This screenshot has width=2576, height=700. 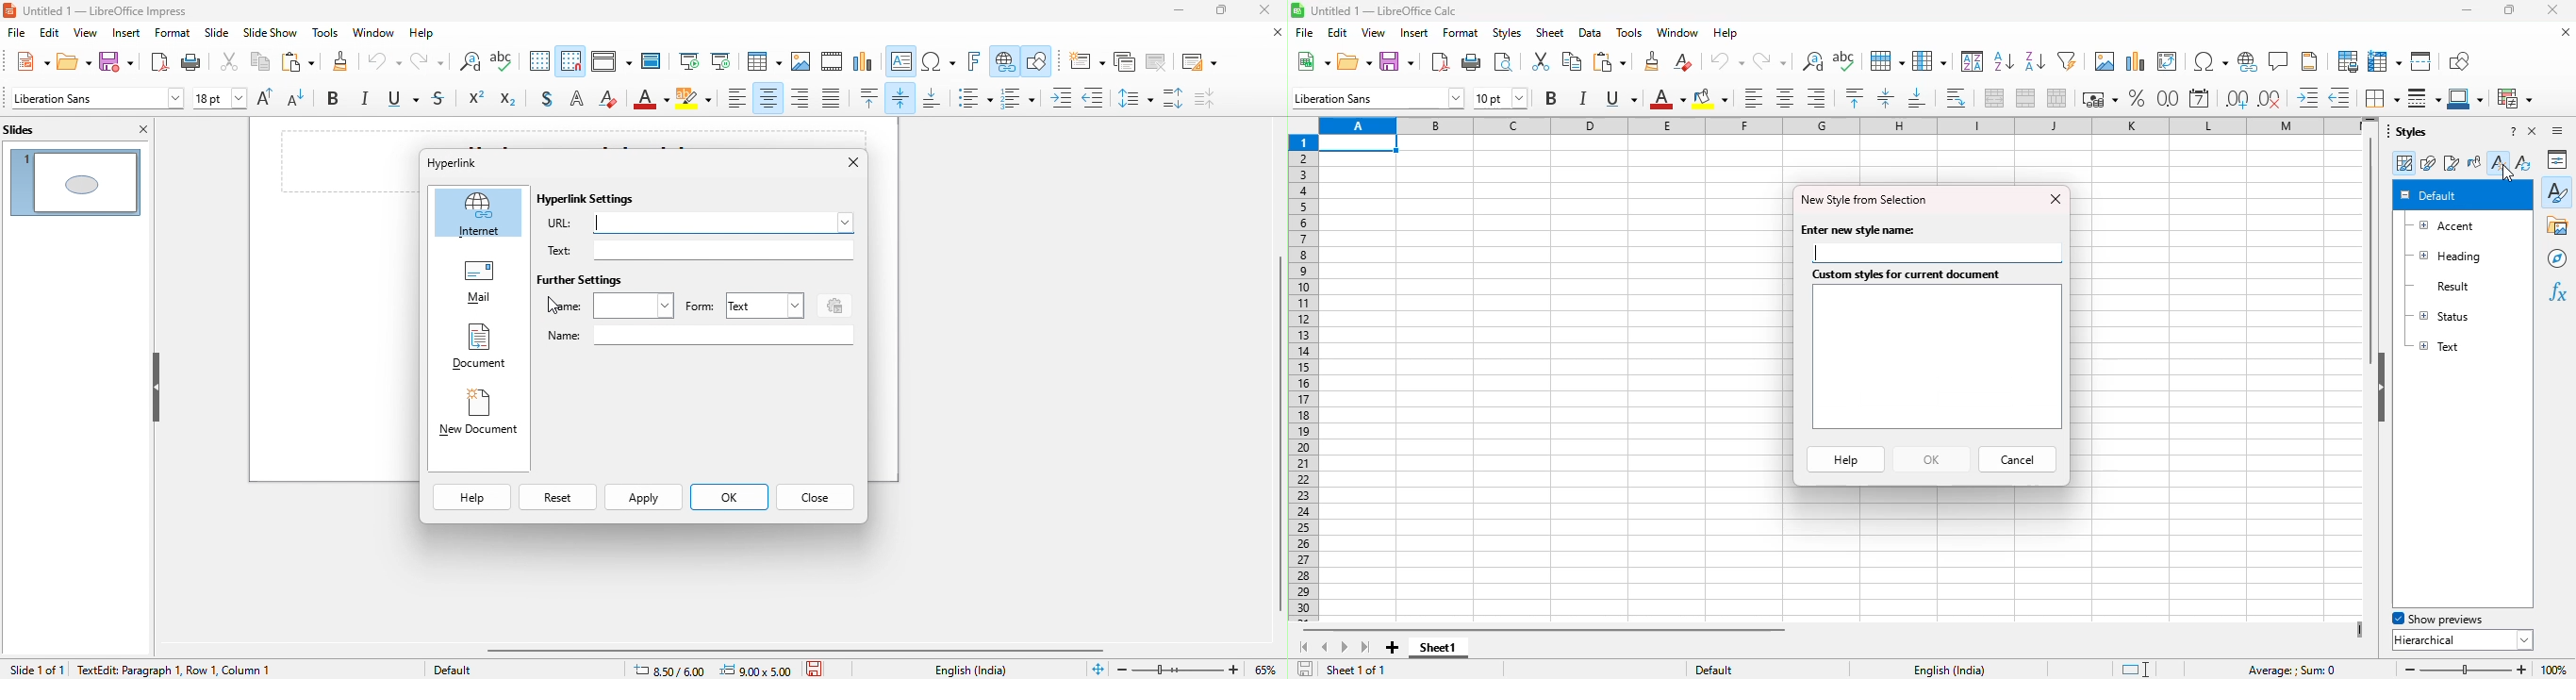 I want to click on frame, so click(x=611, y=306).